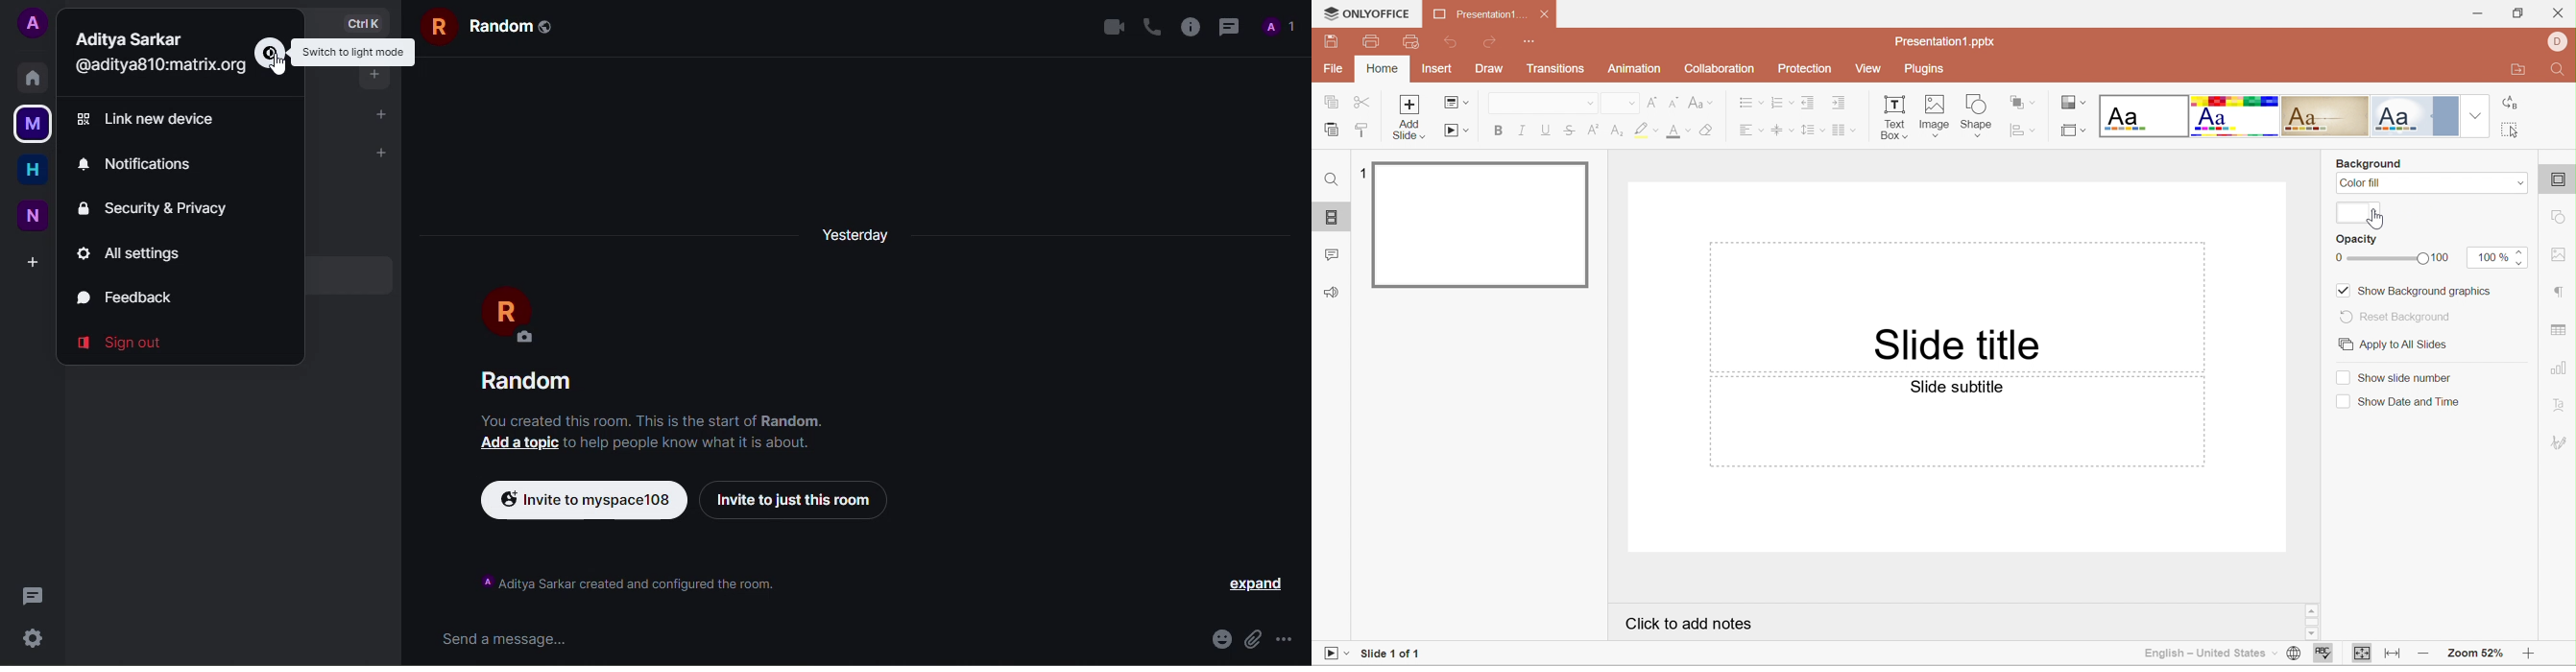 The width and height of the screenshot is (2576, 672). What do you see at coordinates (1808, 102) in the screenshot?
I see `Decrease Indent` at bounding box center [1808, 102].